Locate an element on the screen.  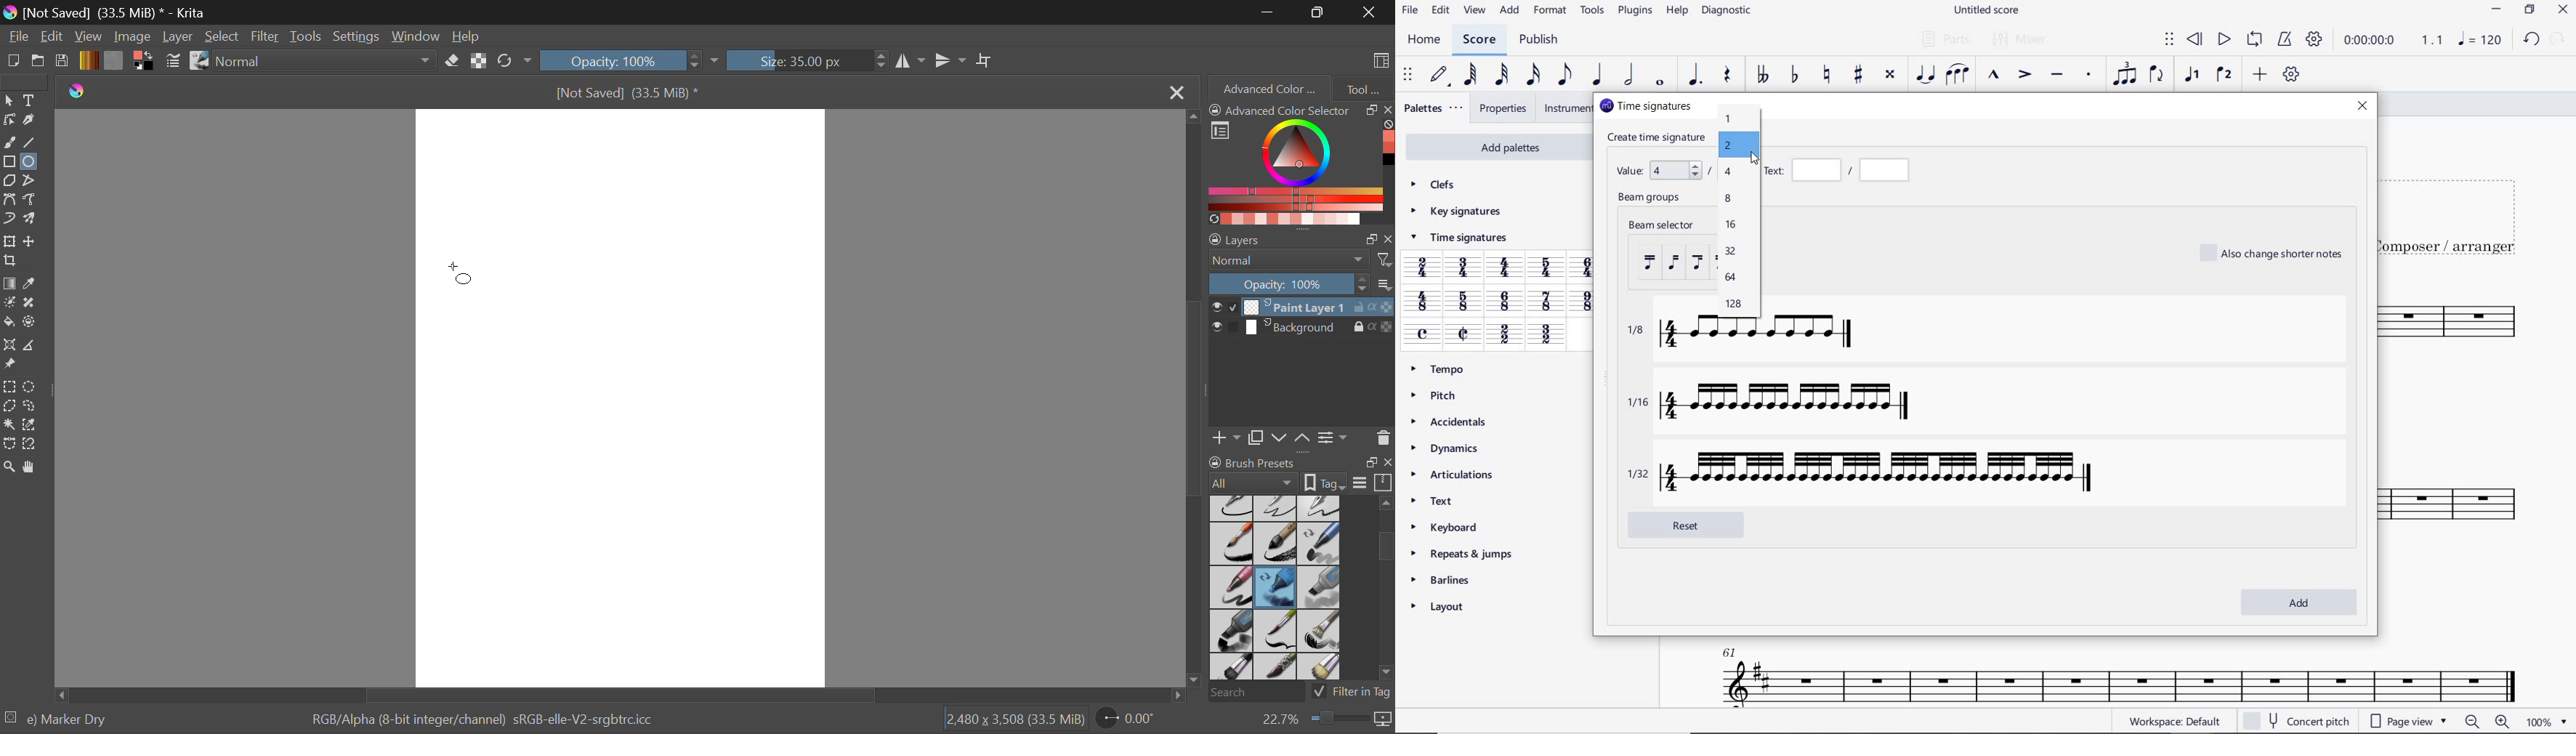
Text is located at coordinates (1842, 170).